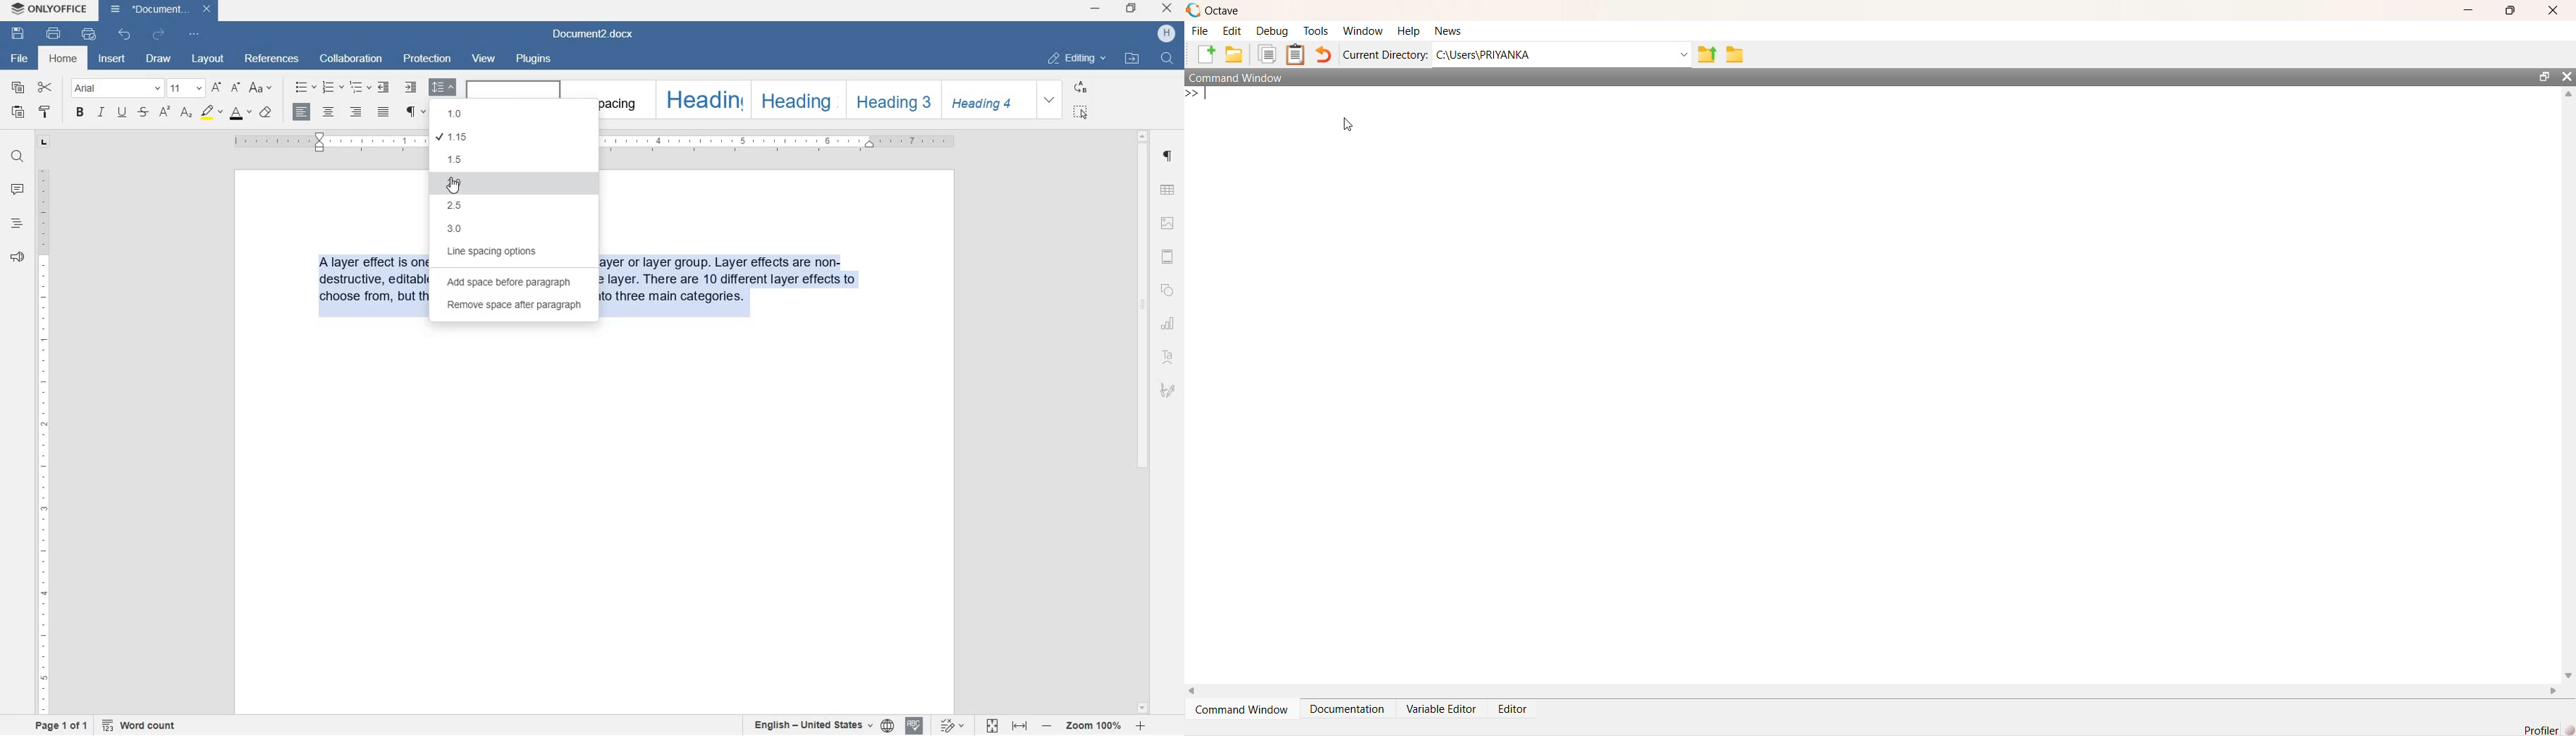 The height and width of the screenshot is (756, 2576). What do you see at coordinates (989, 100) in the screenshot?
I see `heading 4` at bounding box center [989, 100].